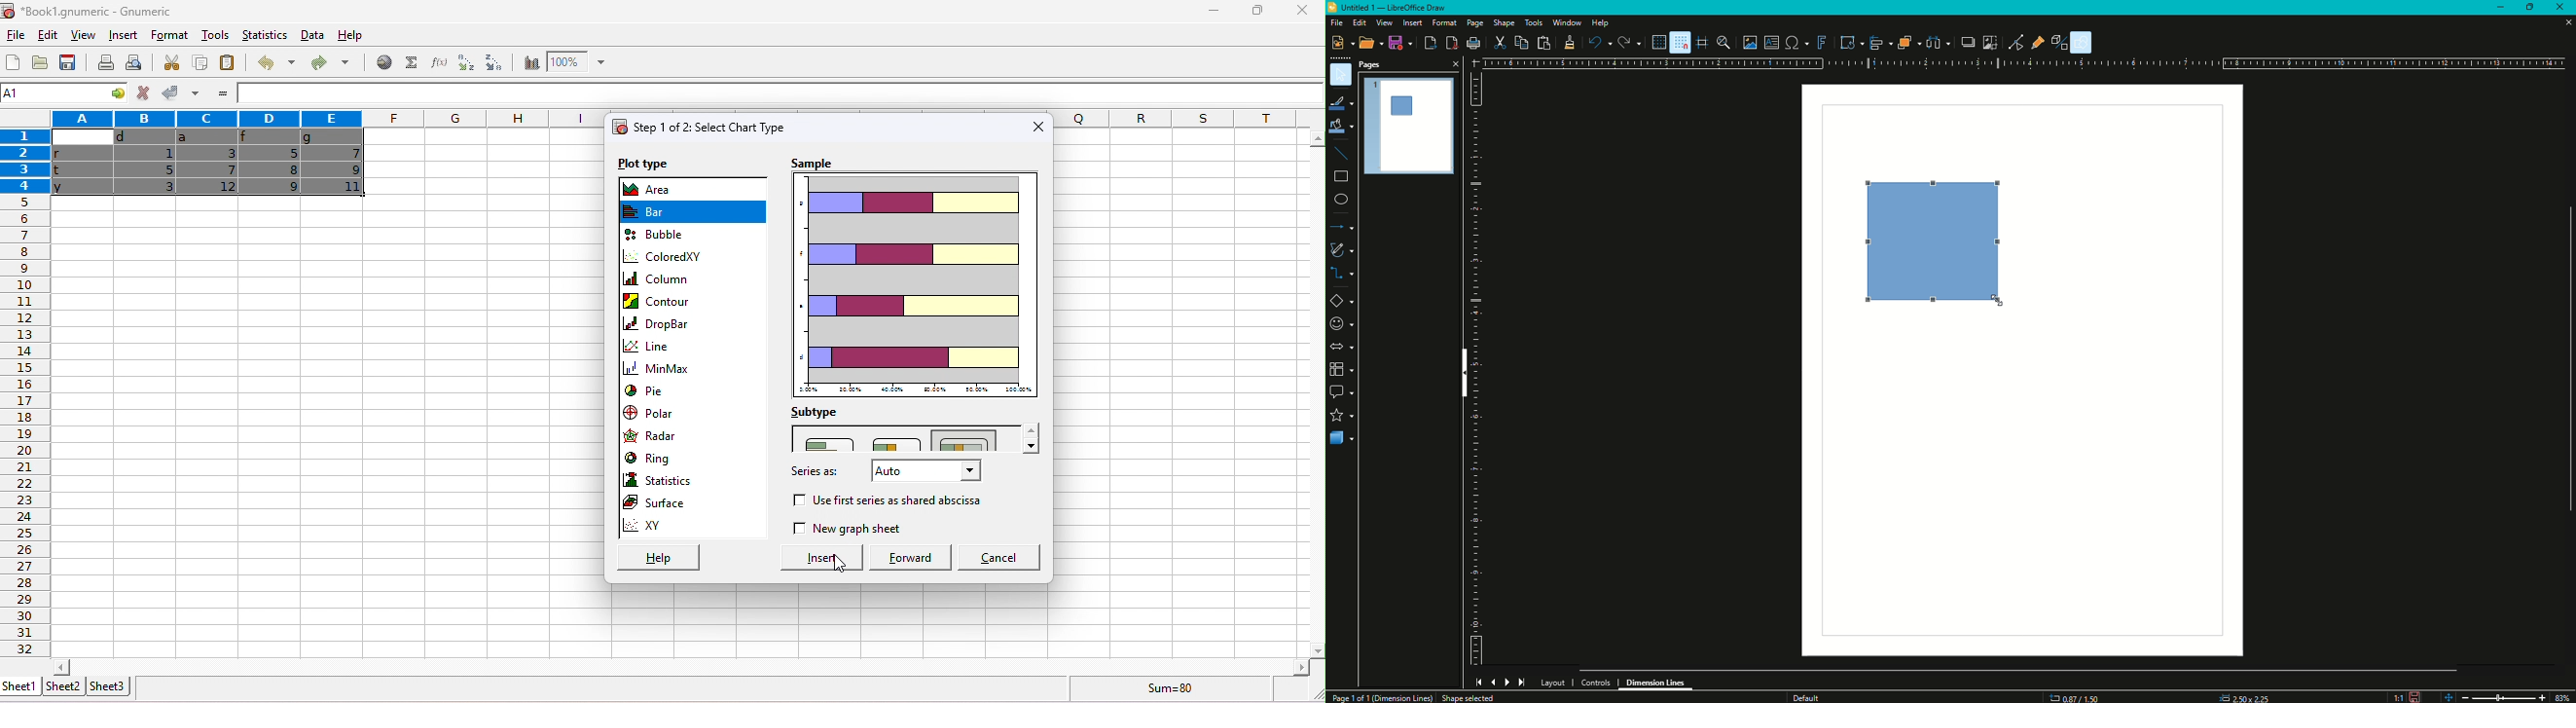  What do you see at coordinates (699, 129) in the screenshot?
I see `select chart type` at bounding box center [699, 129].